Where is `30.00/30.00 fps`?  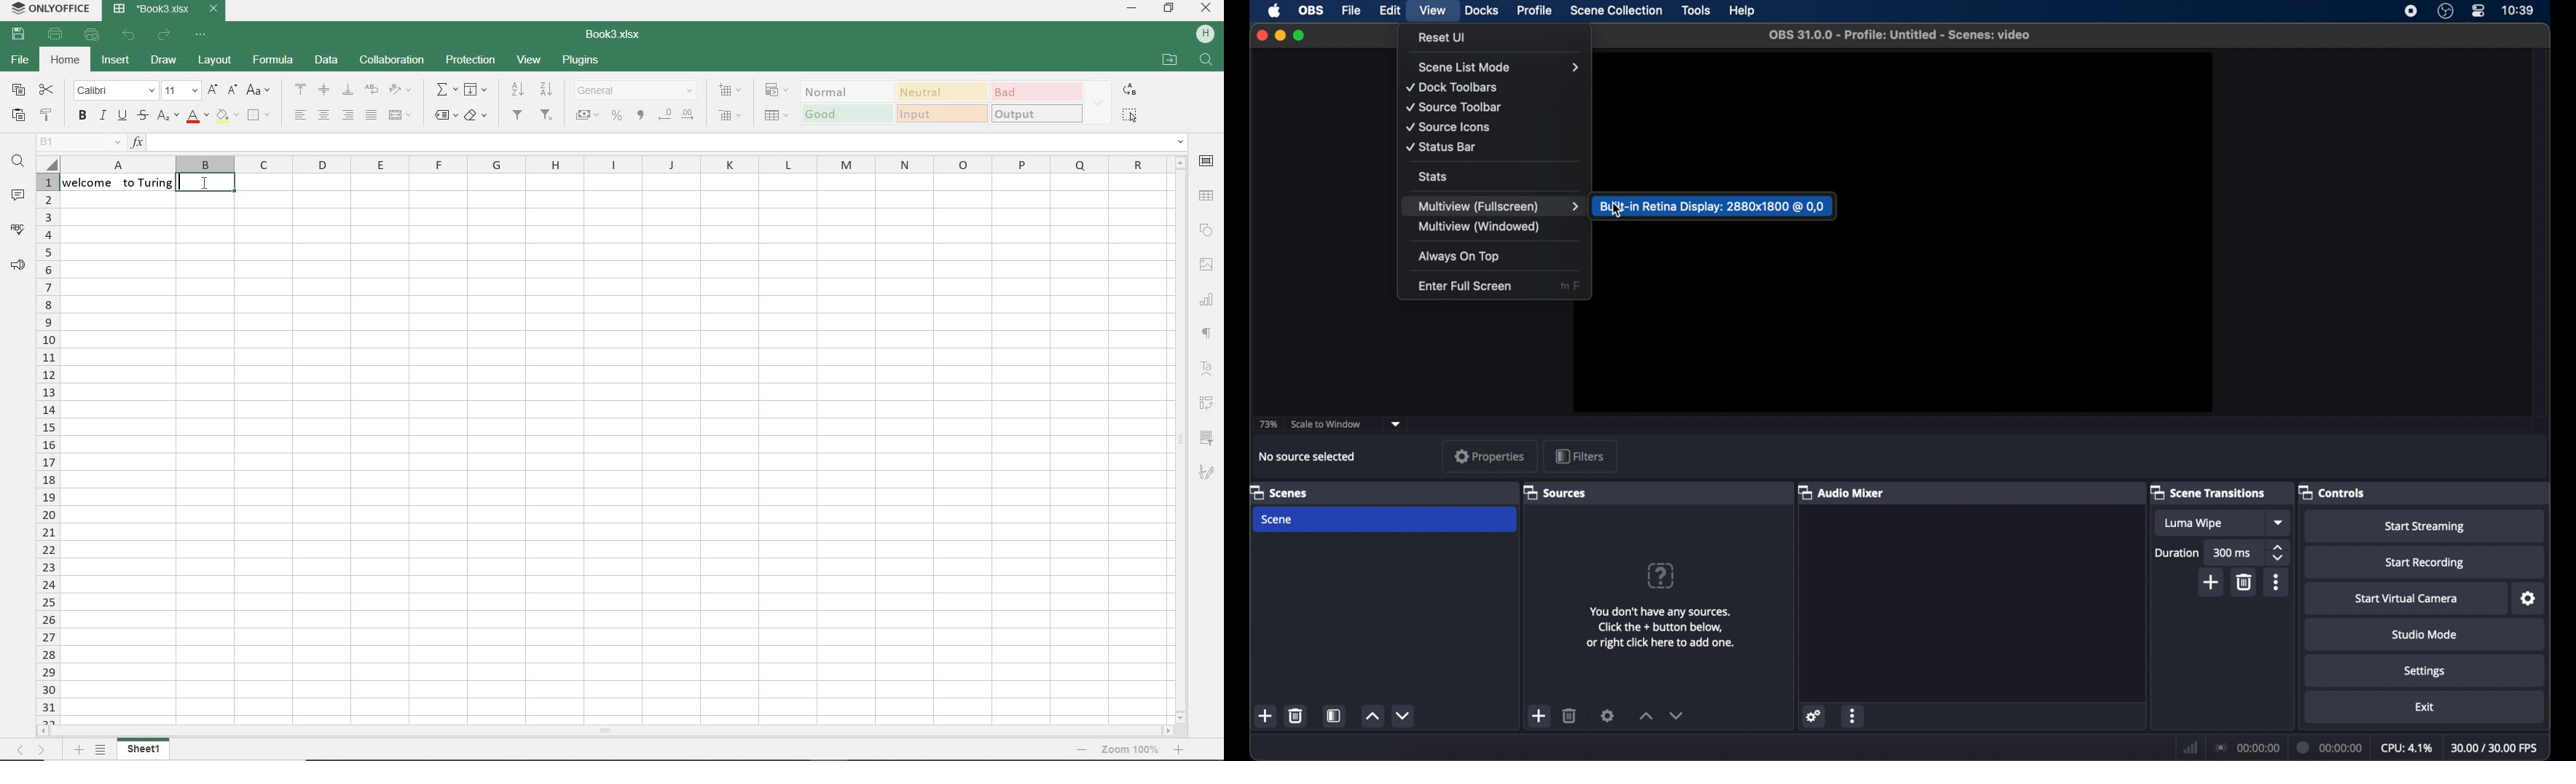
30.00/30.00 fps is located at coordinates (2494, 748).